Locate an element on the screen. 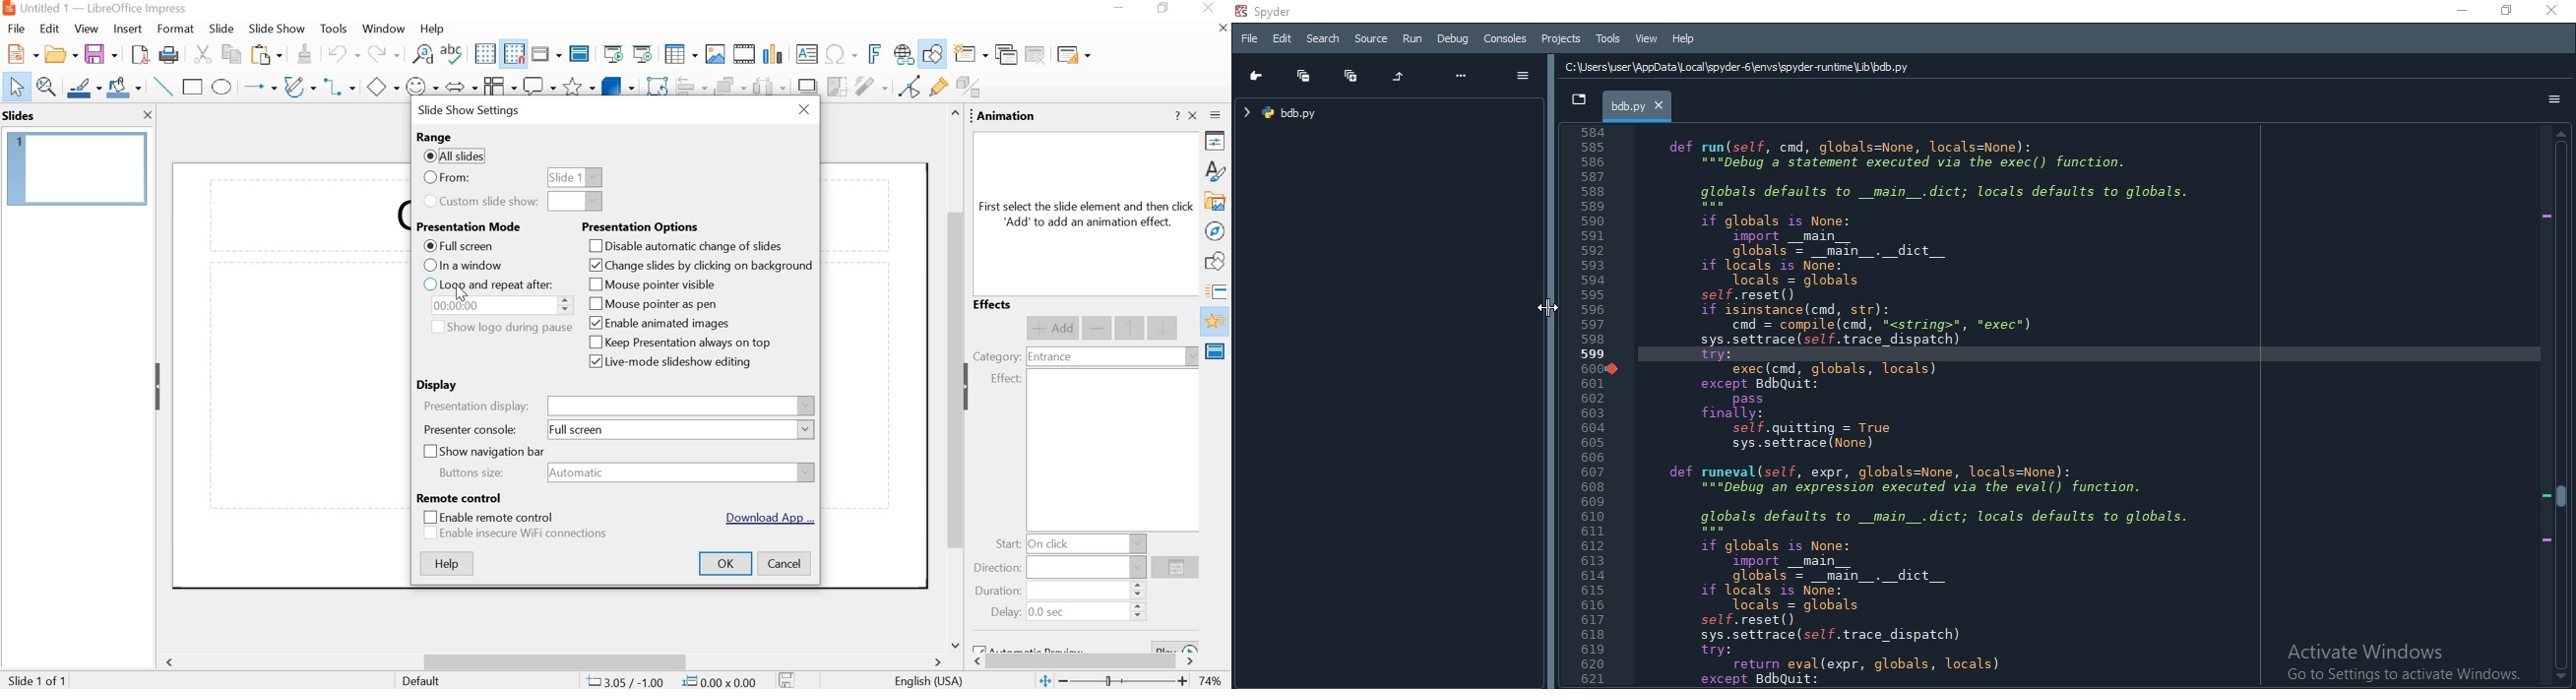  View is located at coordinates (1645, 39).